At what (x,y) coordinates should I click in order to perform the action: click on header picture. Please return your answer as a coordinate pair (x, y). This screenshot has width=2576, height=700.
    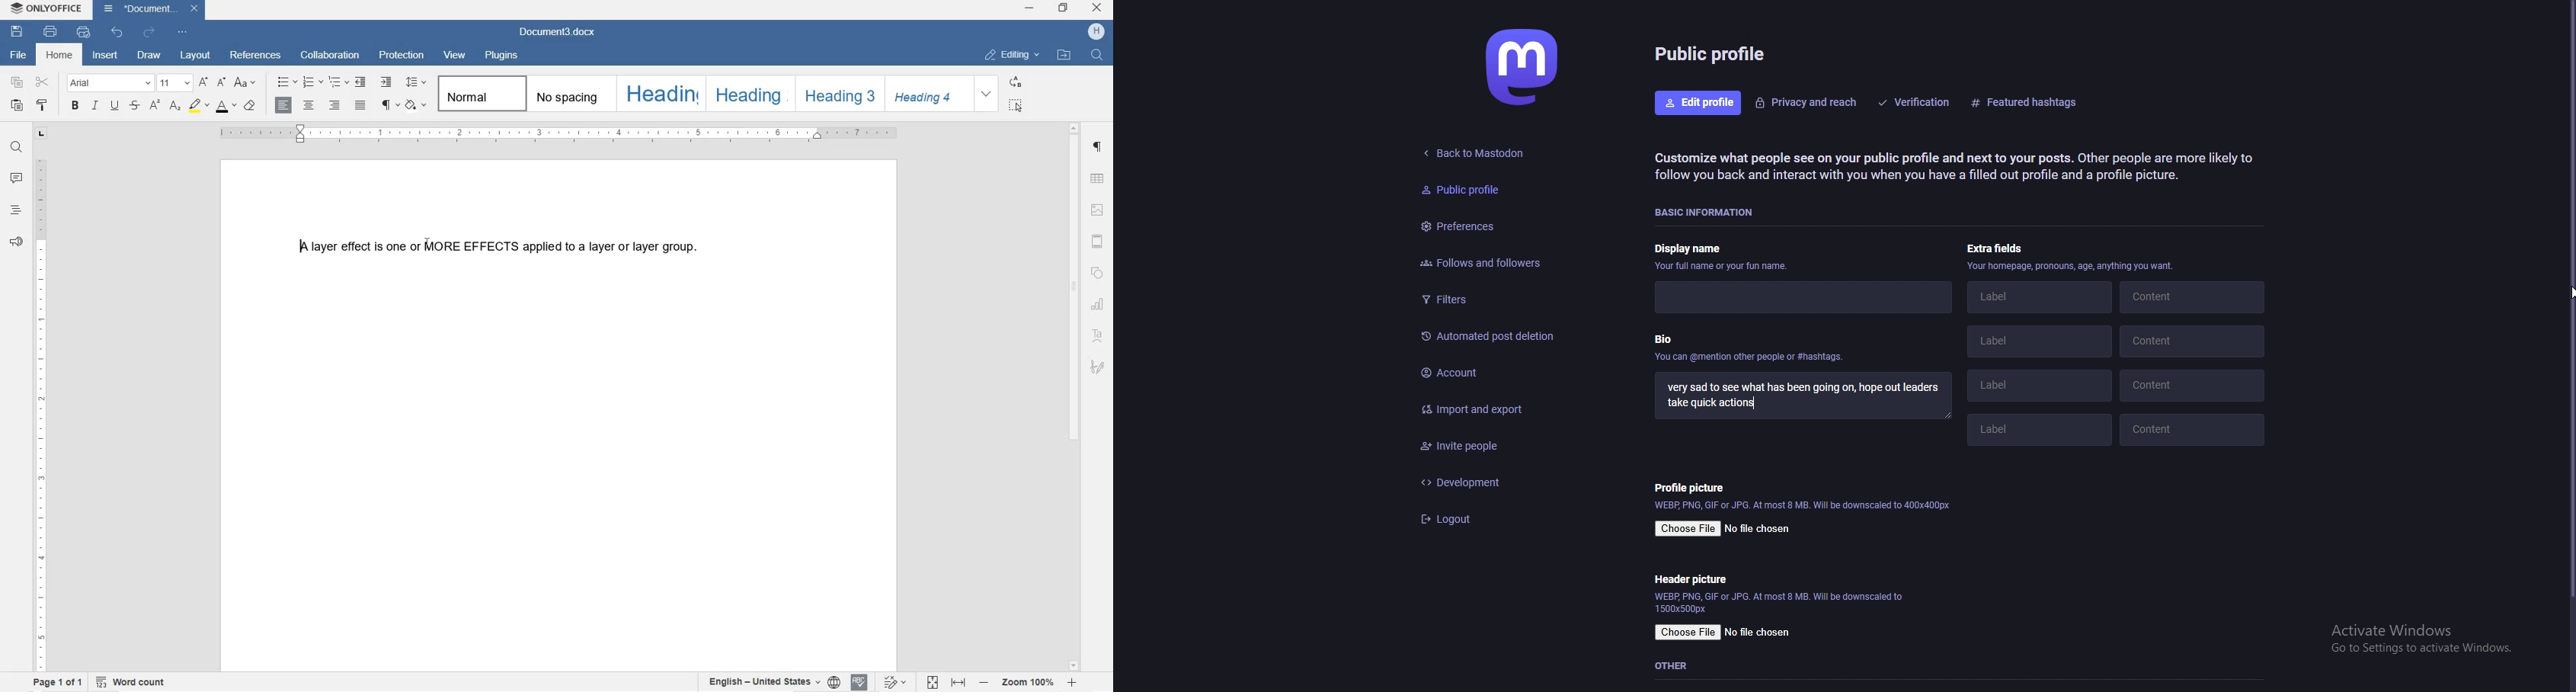
    Looking at the image, I should click on (1690, 579).